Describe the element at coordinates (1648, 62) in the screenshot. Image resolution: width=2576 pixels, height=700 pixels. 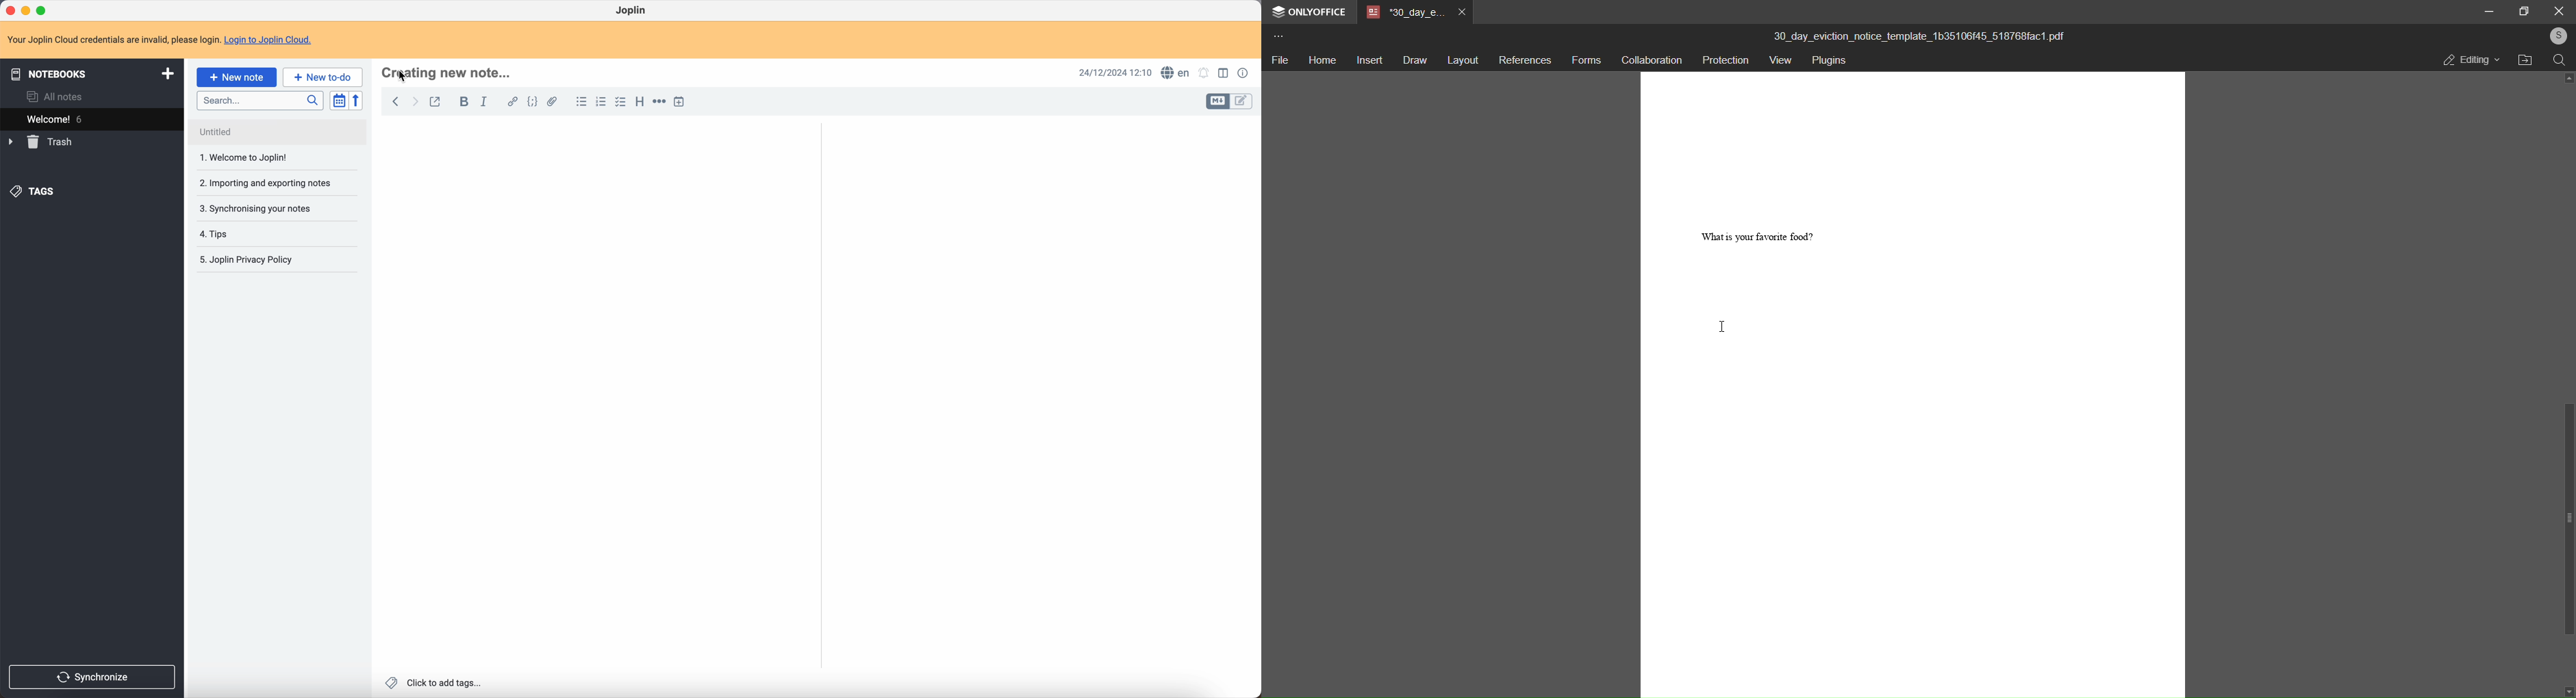
I see `collaboration` at that location.